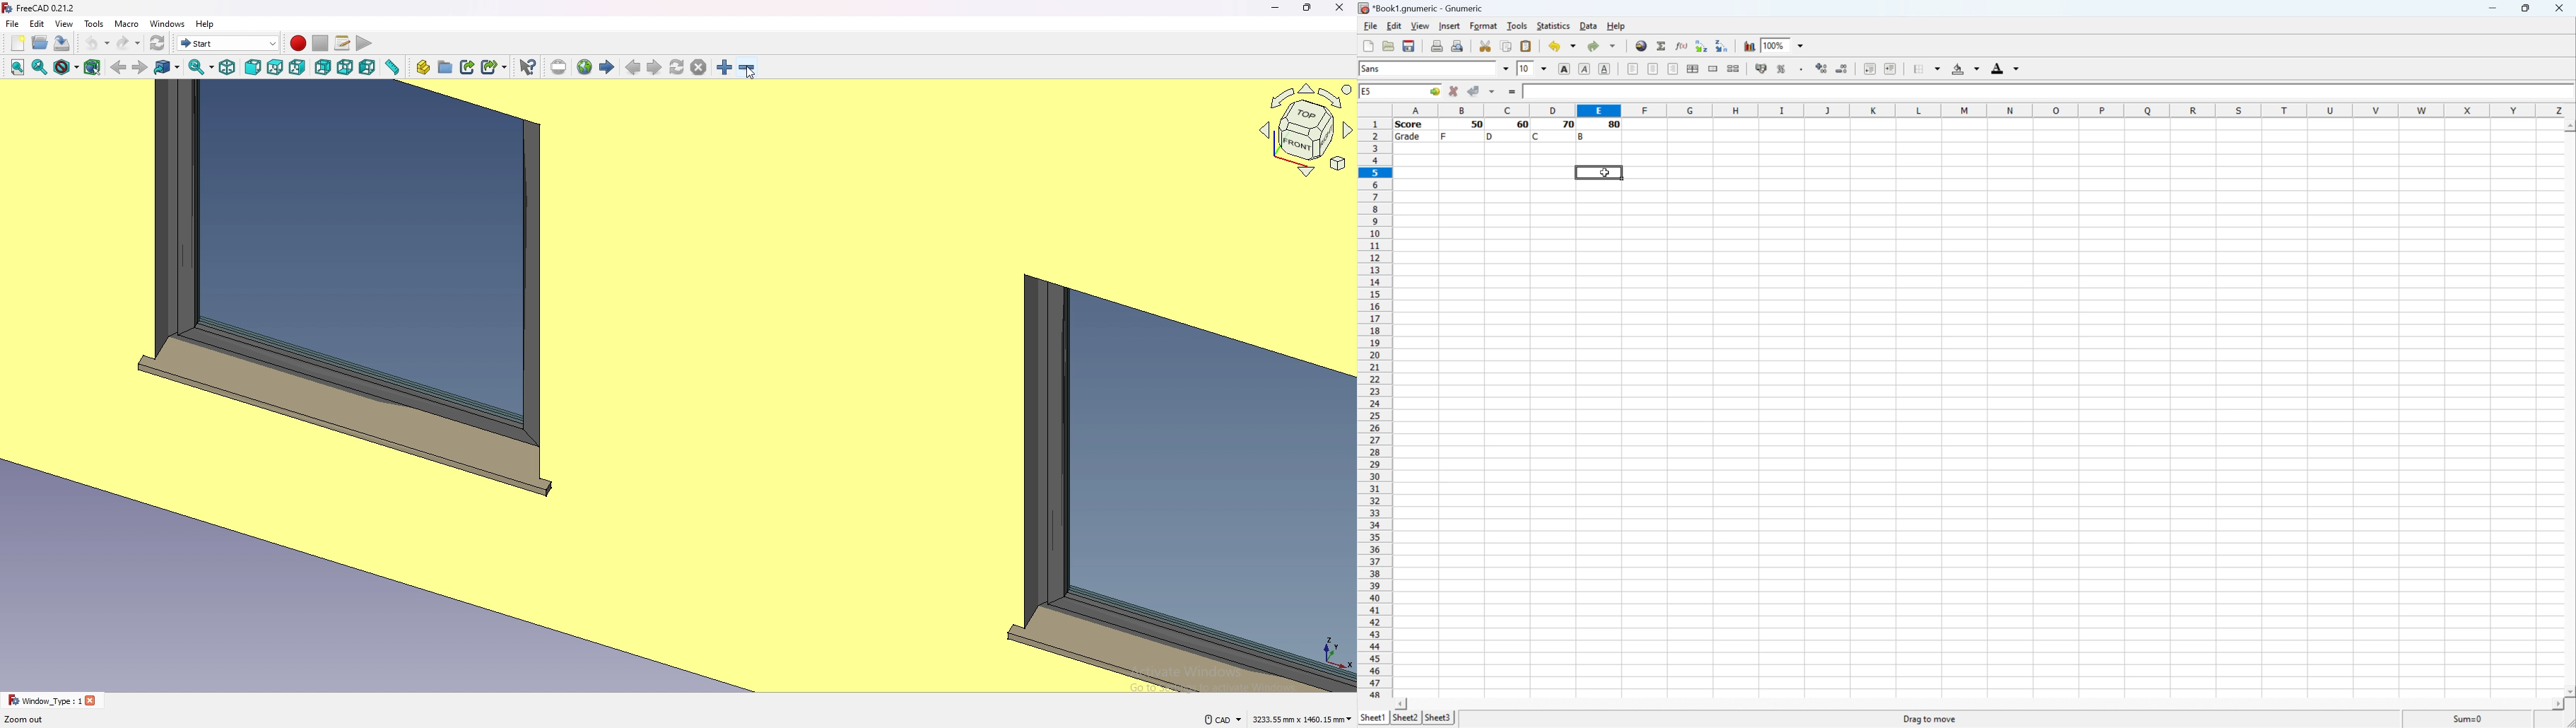 Image resolution: width=2576 pixels, height=728 pixels. What do you see at coordinates (634, 68) in the screenshot?
I see `previous page` at bounding box center [634, 68].